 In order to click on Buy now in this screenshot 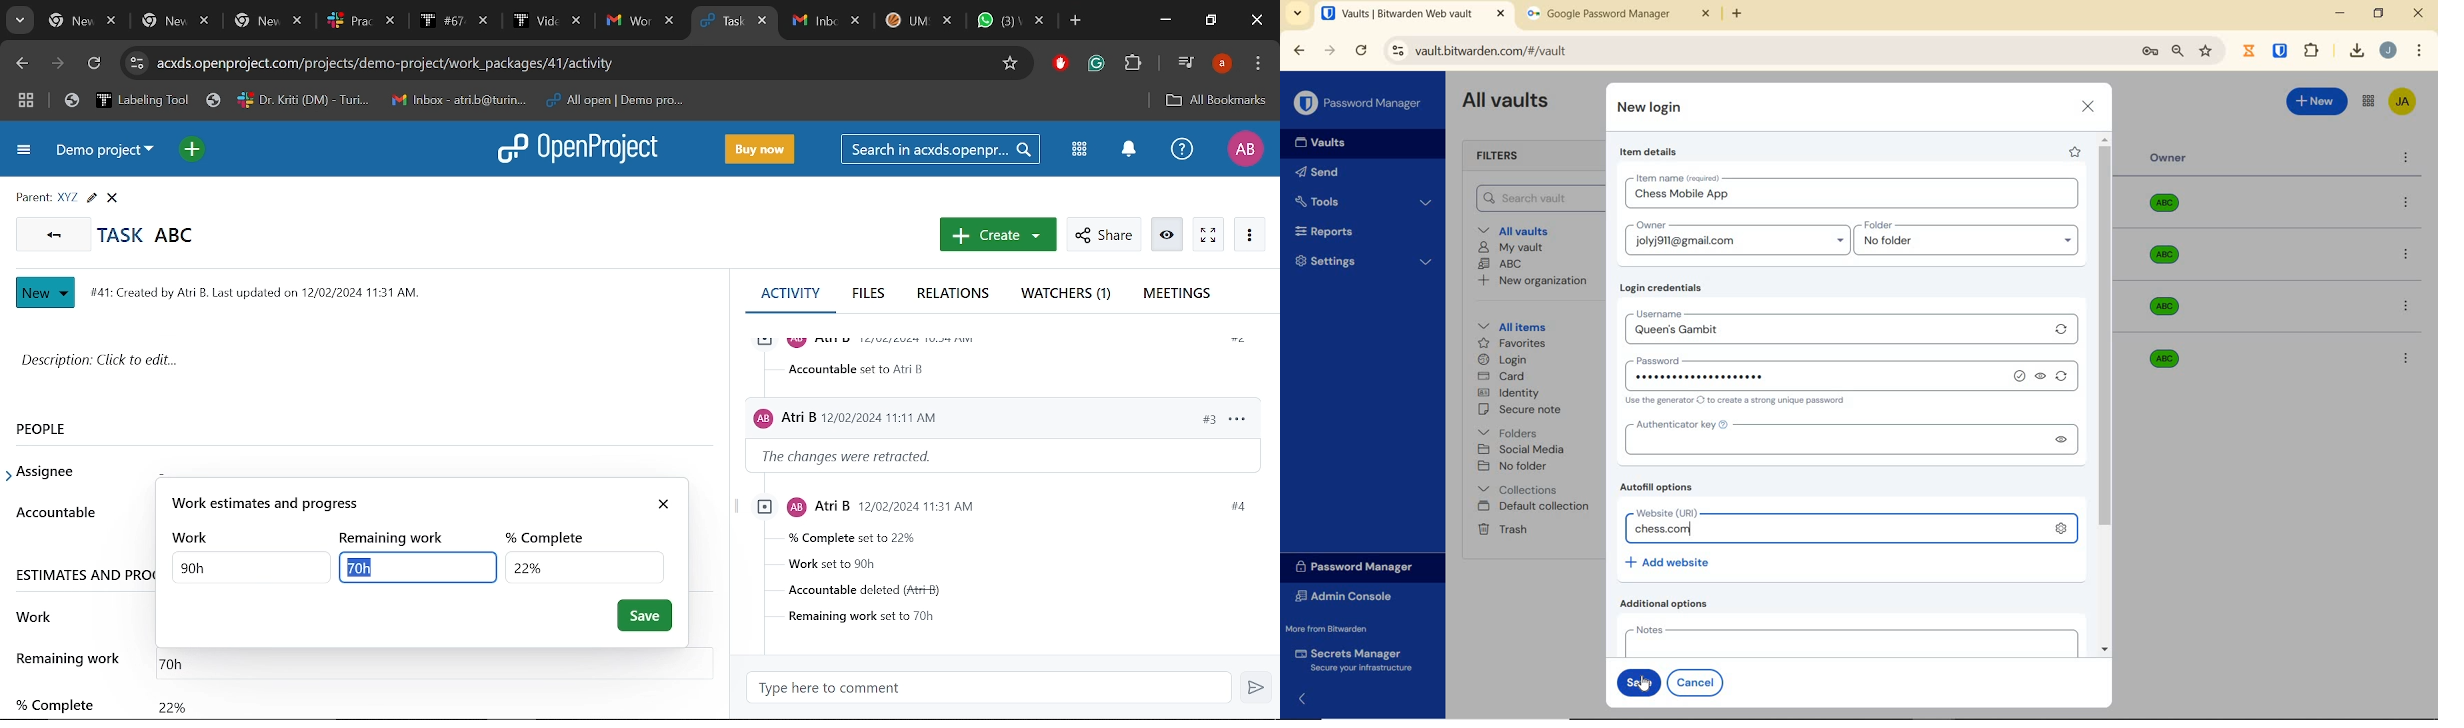, I will do `click(763, 148)`.